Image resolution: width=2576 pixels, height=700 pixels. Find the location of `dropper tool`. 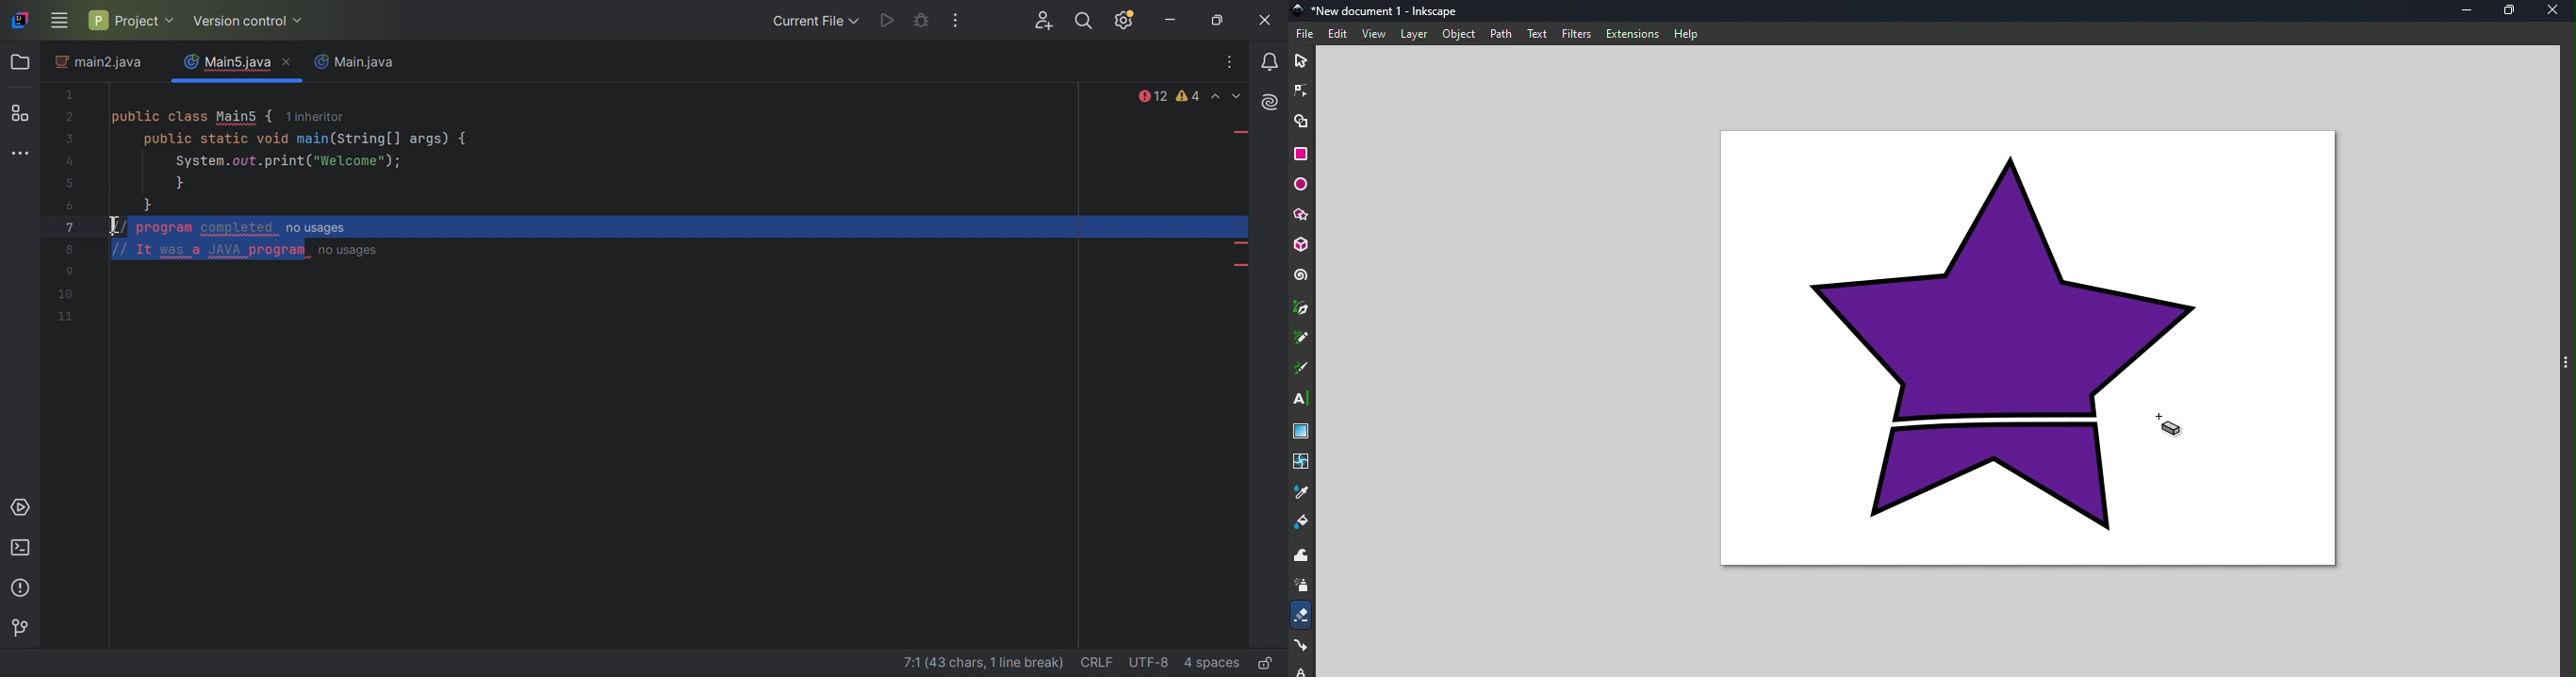

dropper tool is located at coordinates (1302, 491).